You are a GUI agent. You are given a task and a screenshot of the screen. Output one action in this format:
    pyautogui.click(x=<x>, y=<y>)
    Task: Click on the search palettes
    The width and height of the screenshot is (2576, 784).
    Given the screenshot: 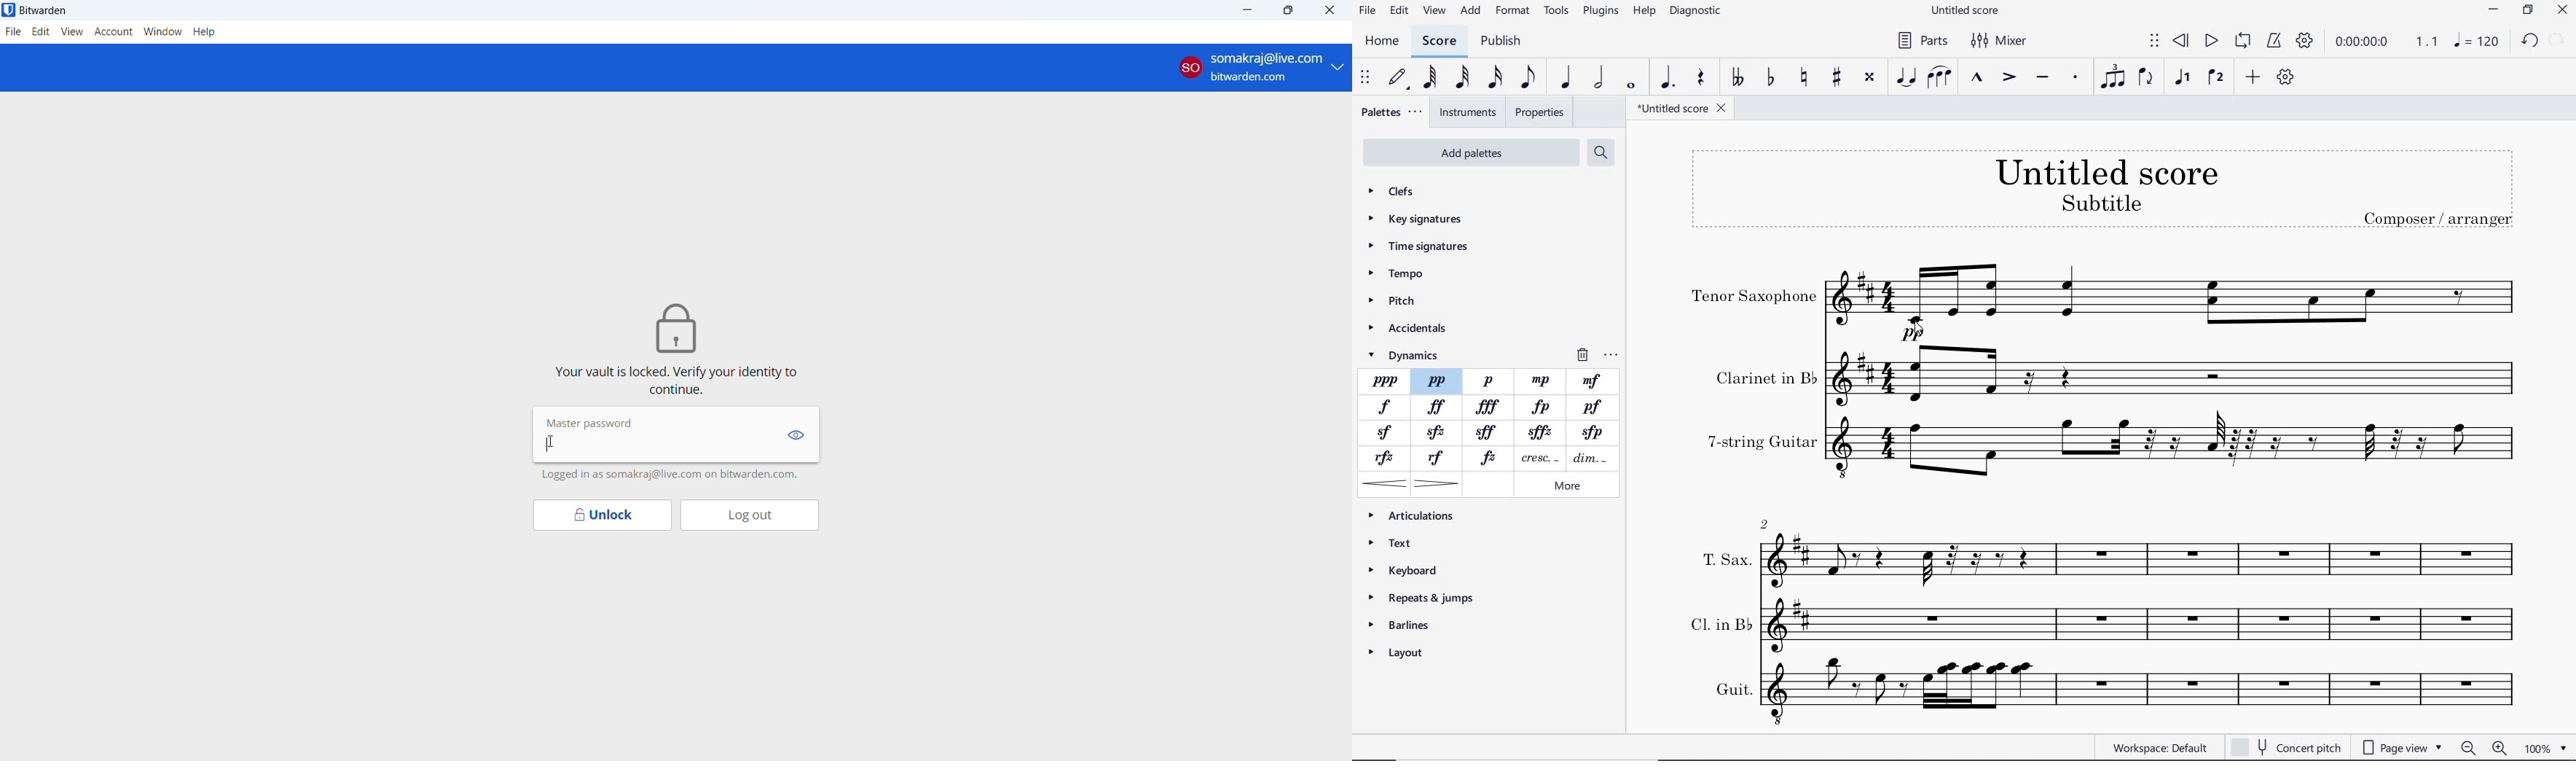 What is the action you would take?
    pyautogui.click(x=1602, y=153)
    